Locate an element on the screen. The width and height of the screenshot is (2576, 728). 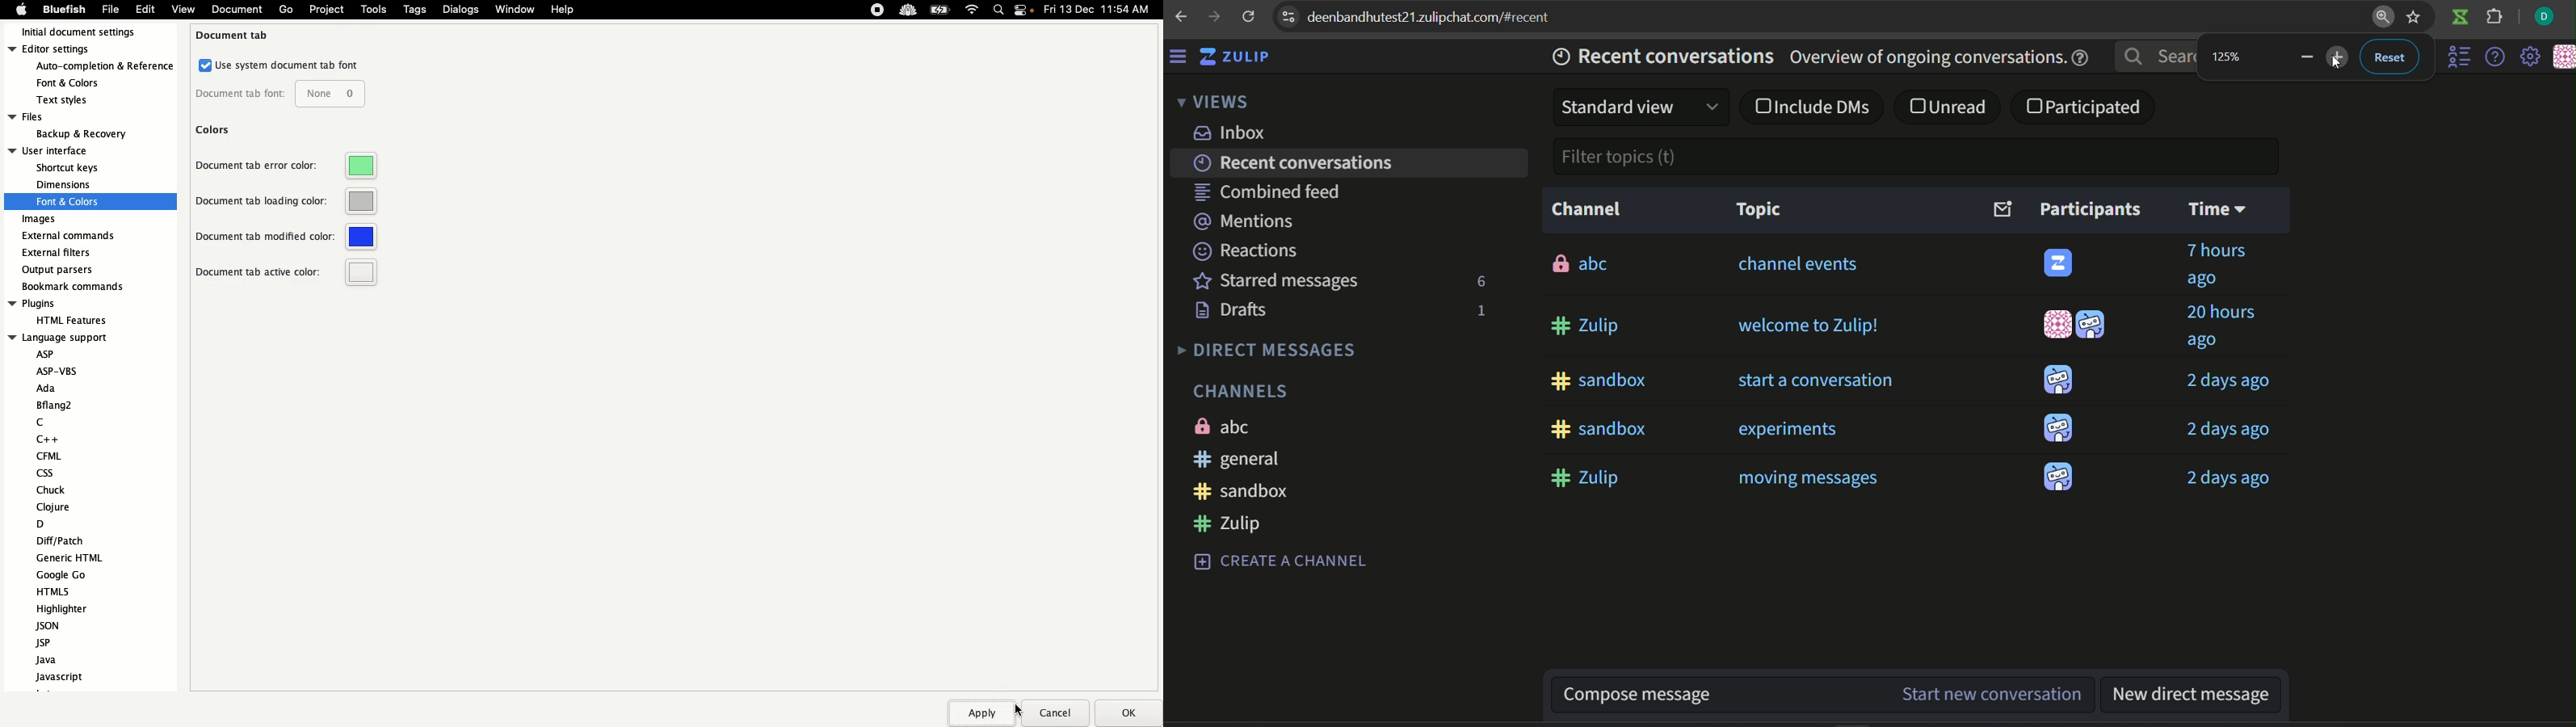
icon is located at coordinates (2057, 325).